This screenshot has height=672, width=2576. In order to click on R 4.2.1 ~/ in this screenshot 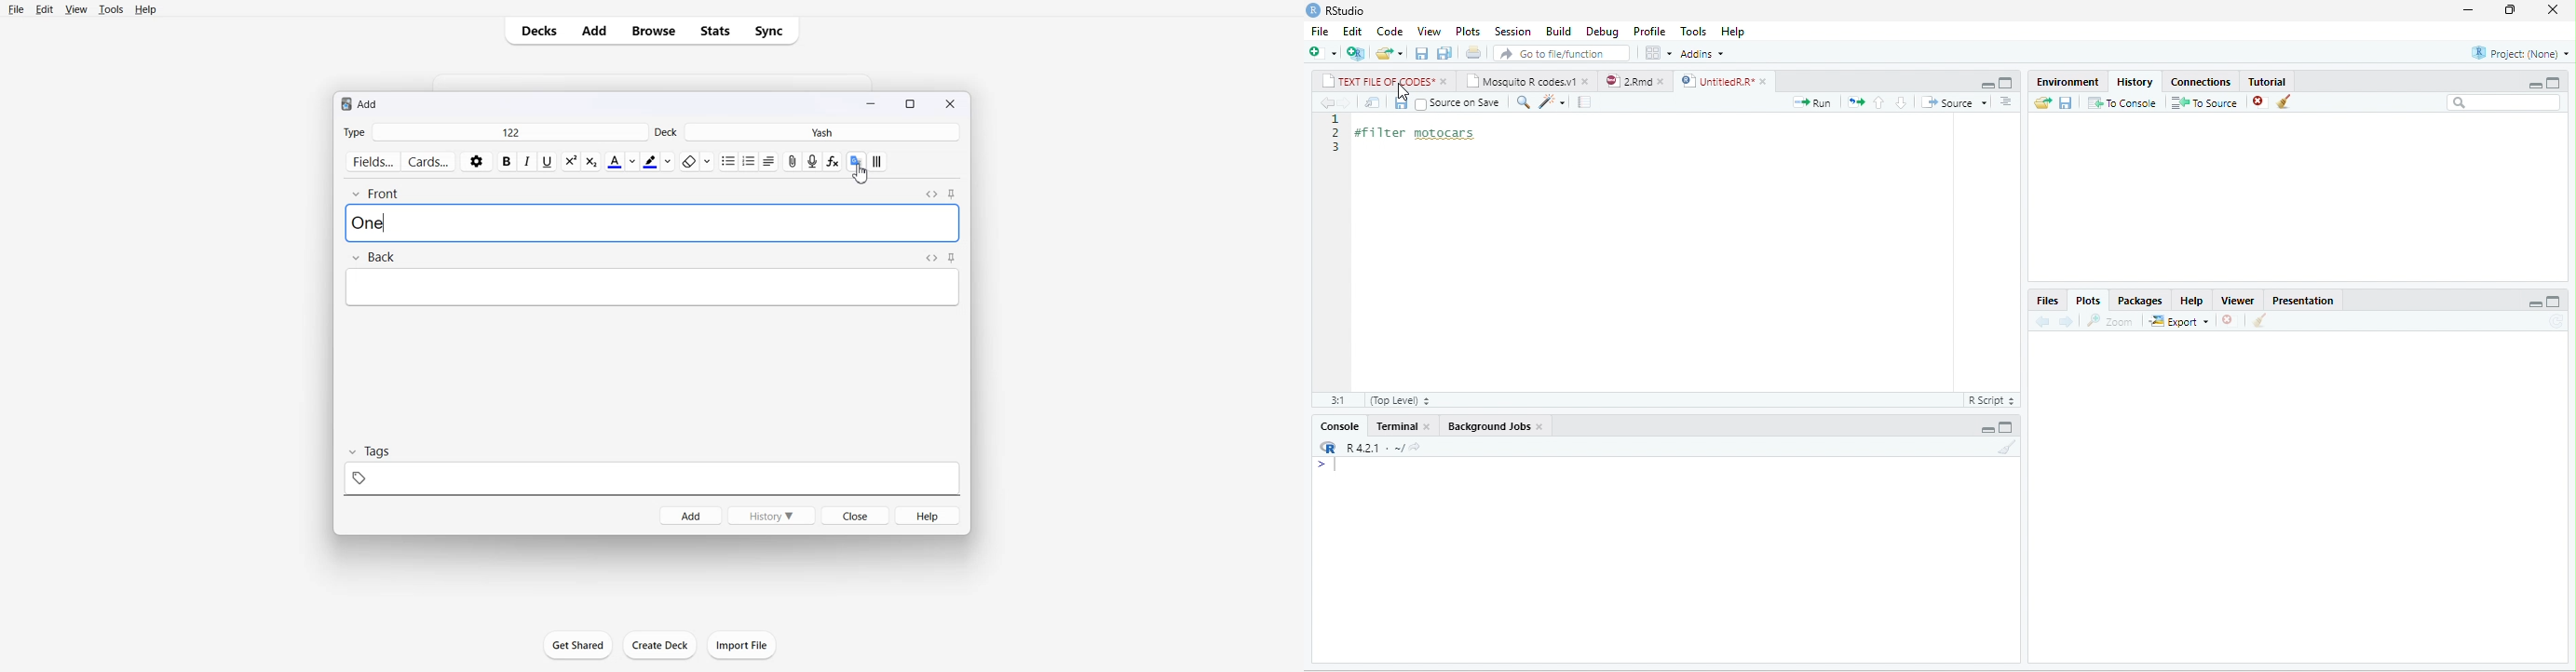, I will do `click(1372, 448)`.